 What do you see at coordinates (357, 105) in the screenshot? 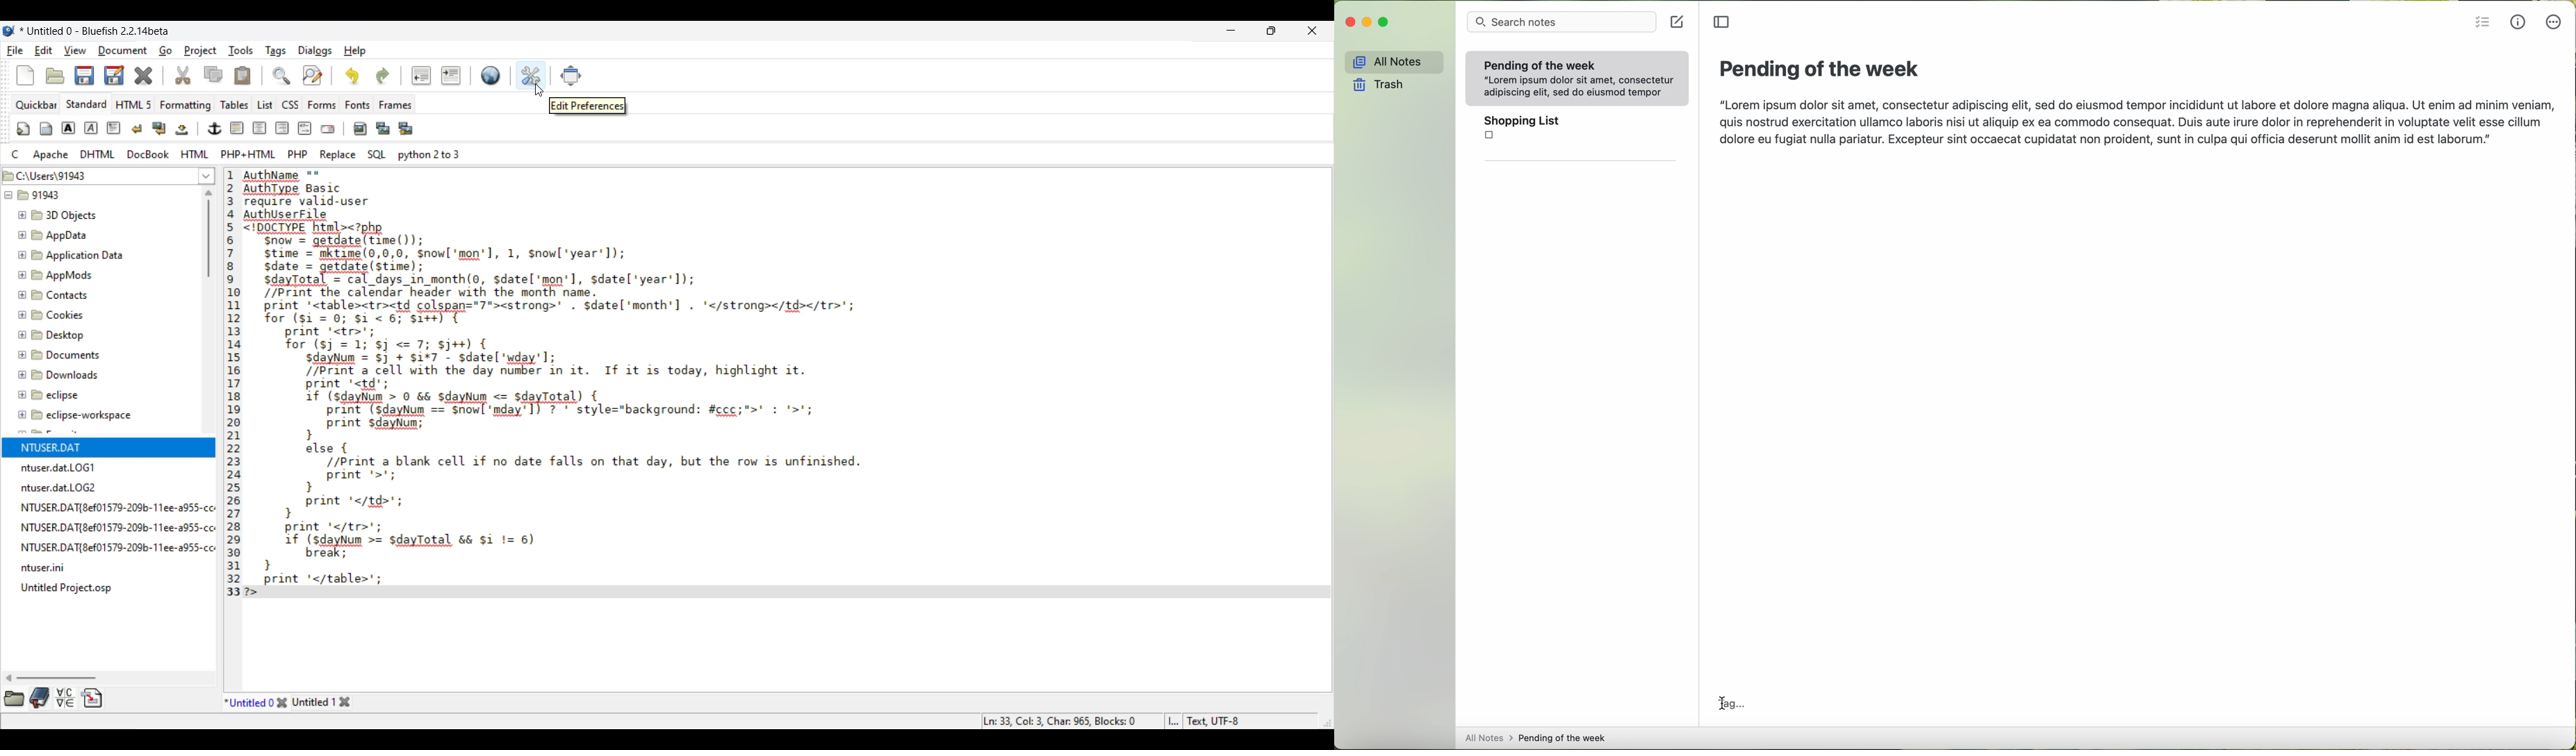
I see `Fonts` at bounding box center [357, 105].